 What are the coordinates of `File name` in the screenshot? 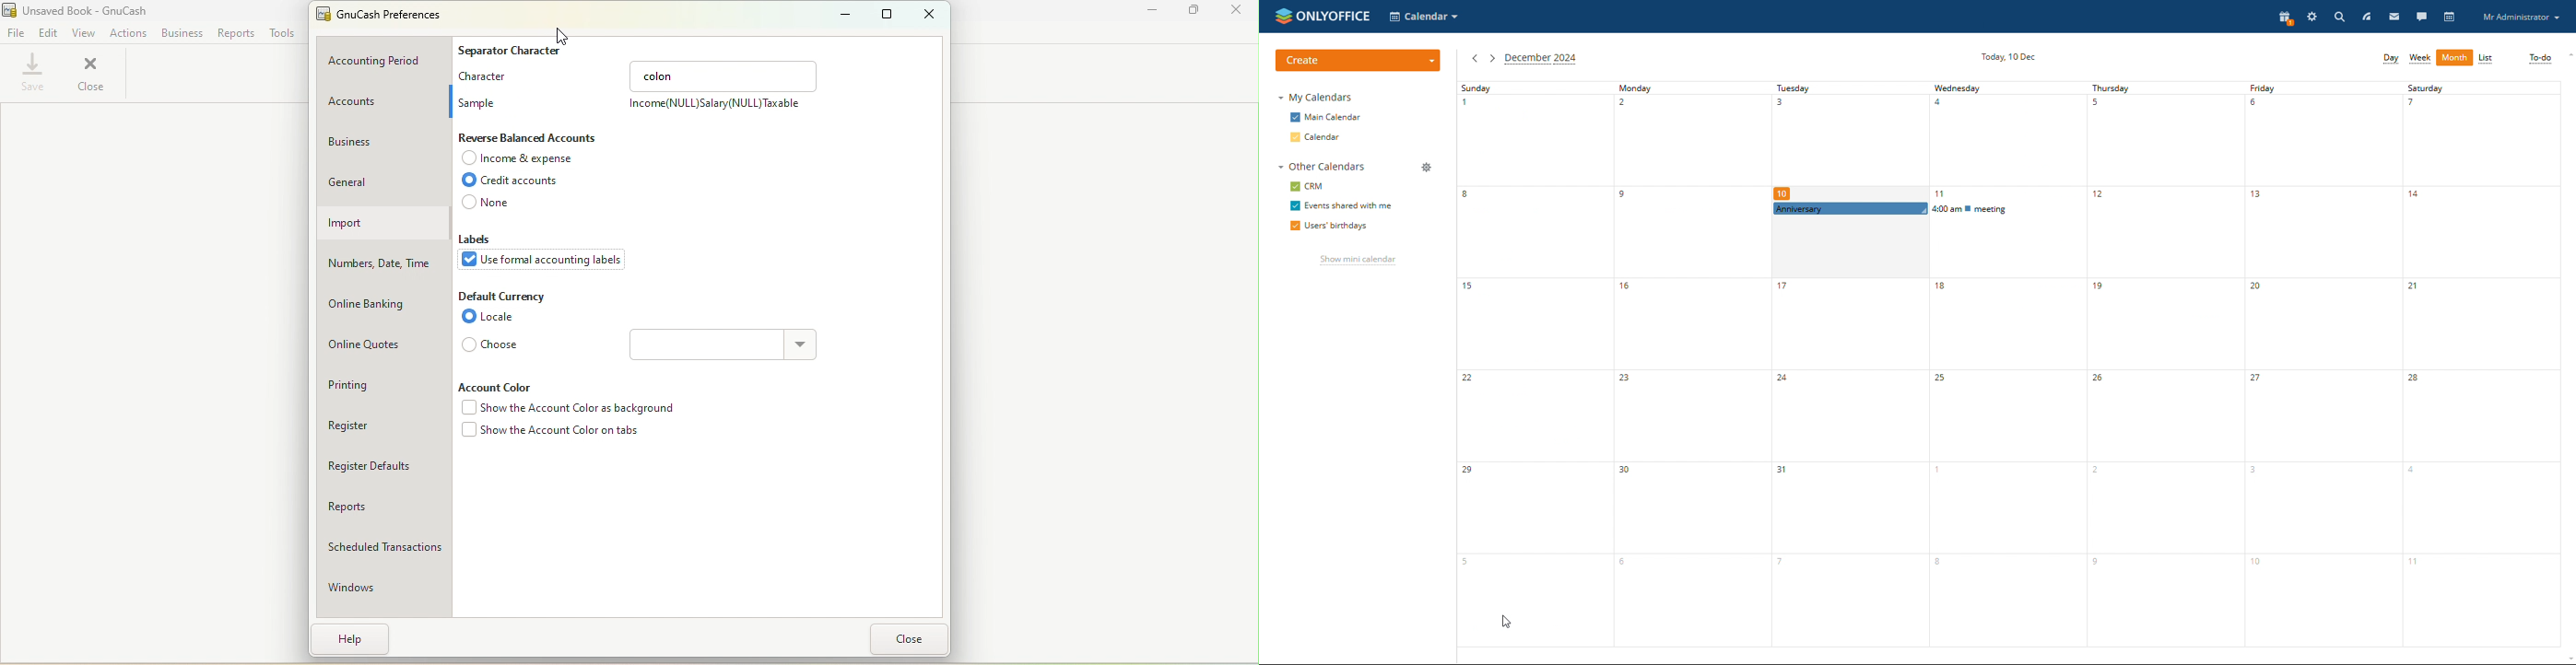 It's located at (387, 17).